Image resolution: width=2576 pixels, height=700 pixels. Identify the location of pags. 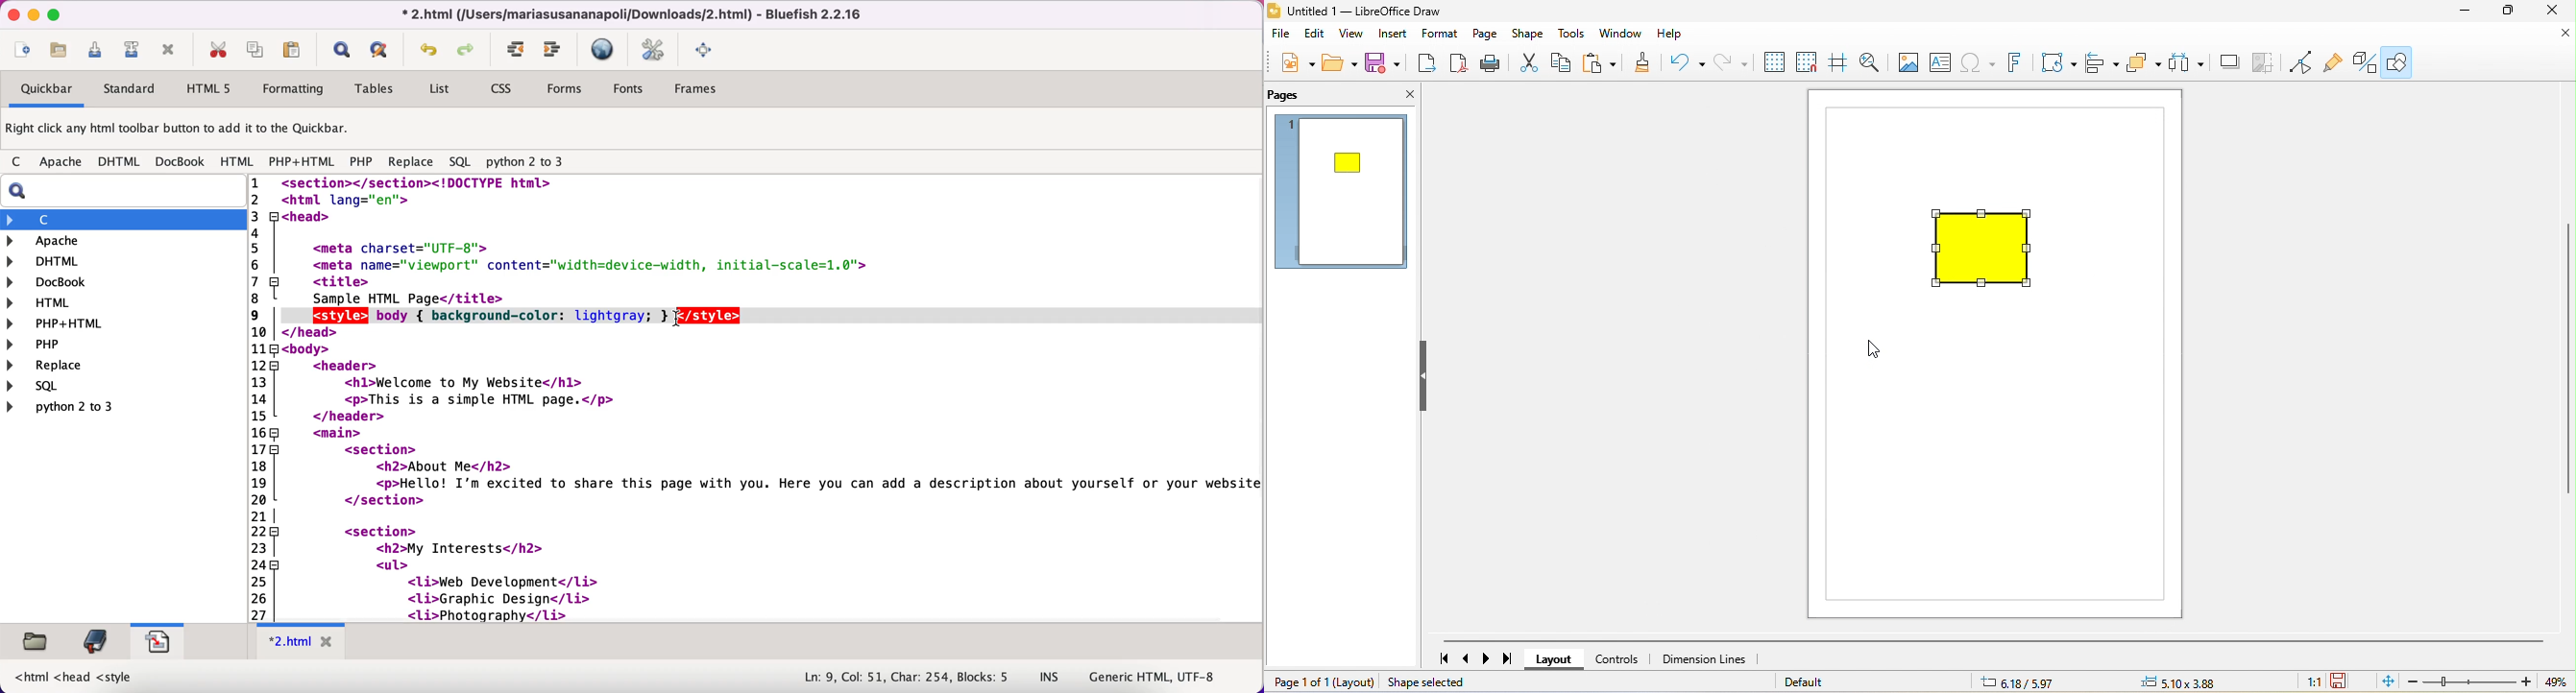
(1289, 96).